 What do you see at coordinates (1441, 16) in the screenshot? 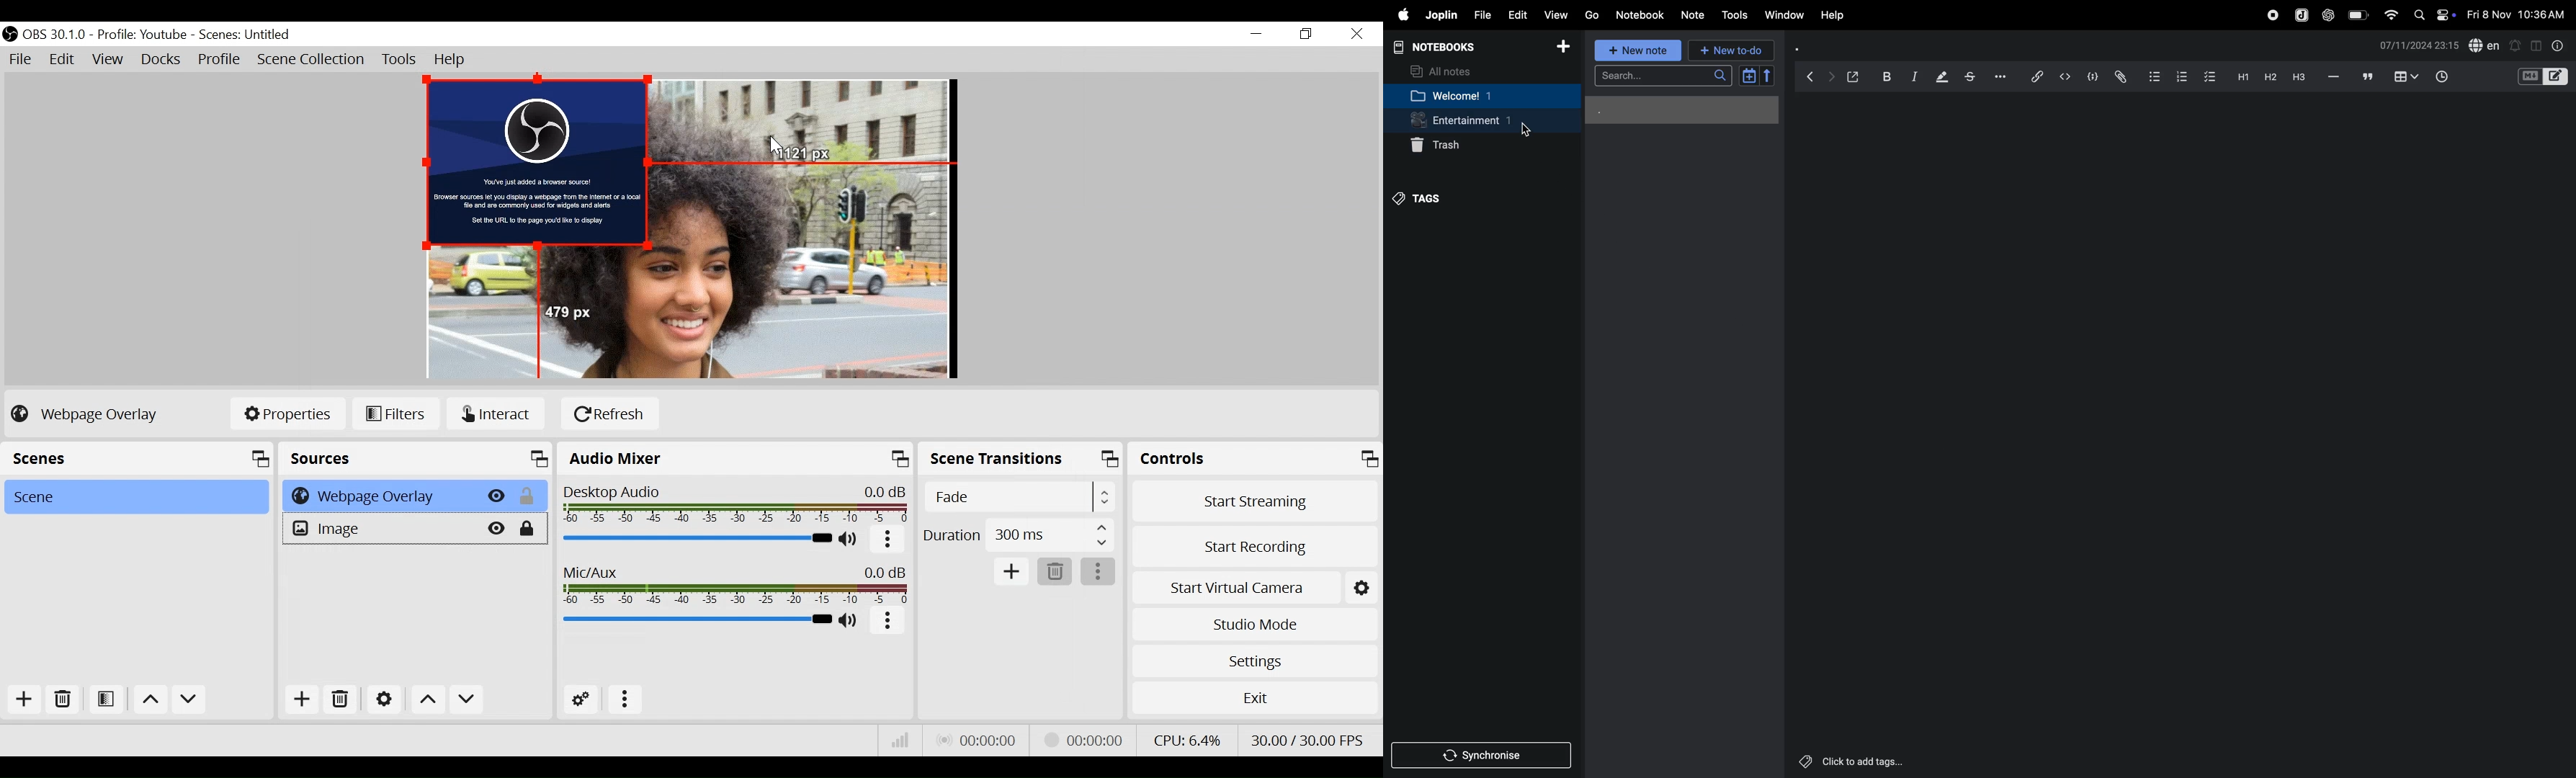
I see `joplin` at bounding box center [1441, 16].